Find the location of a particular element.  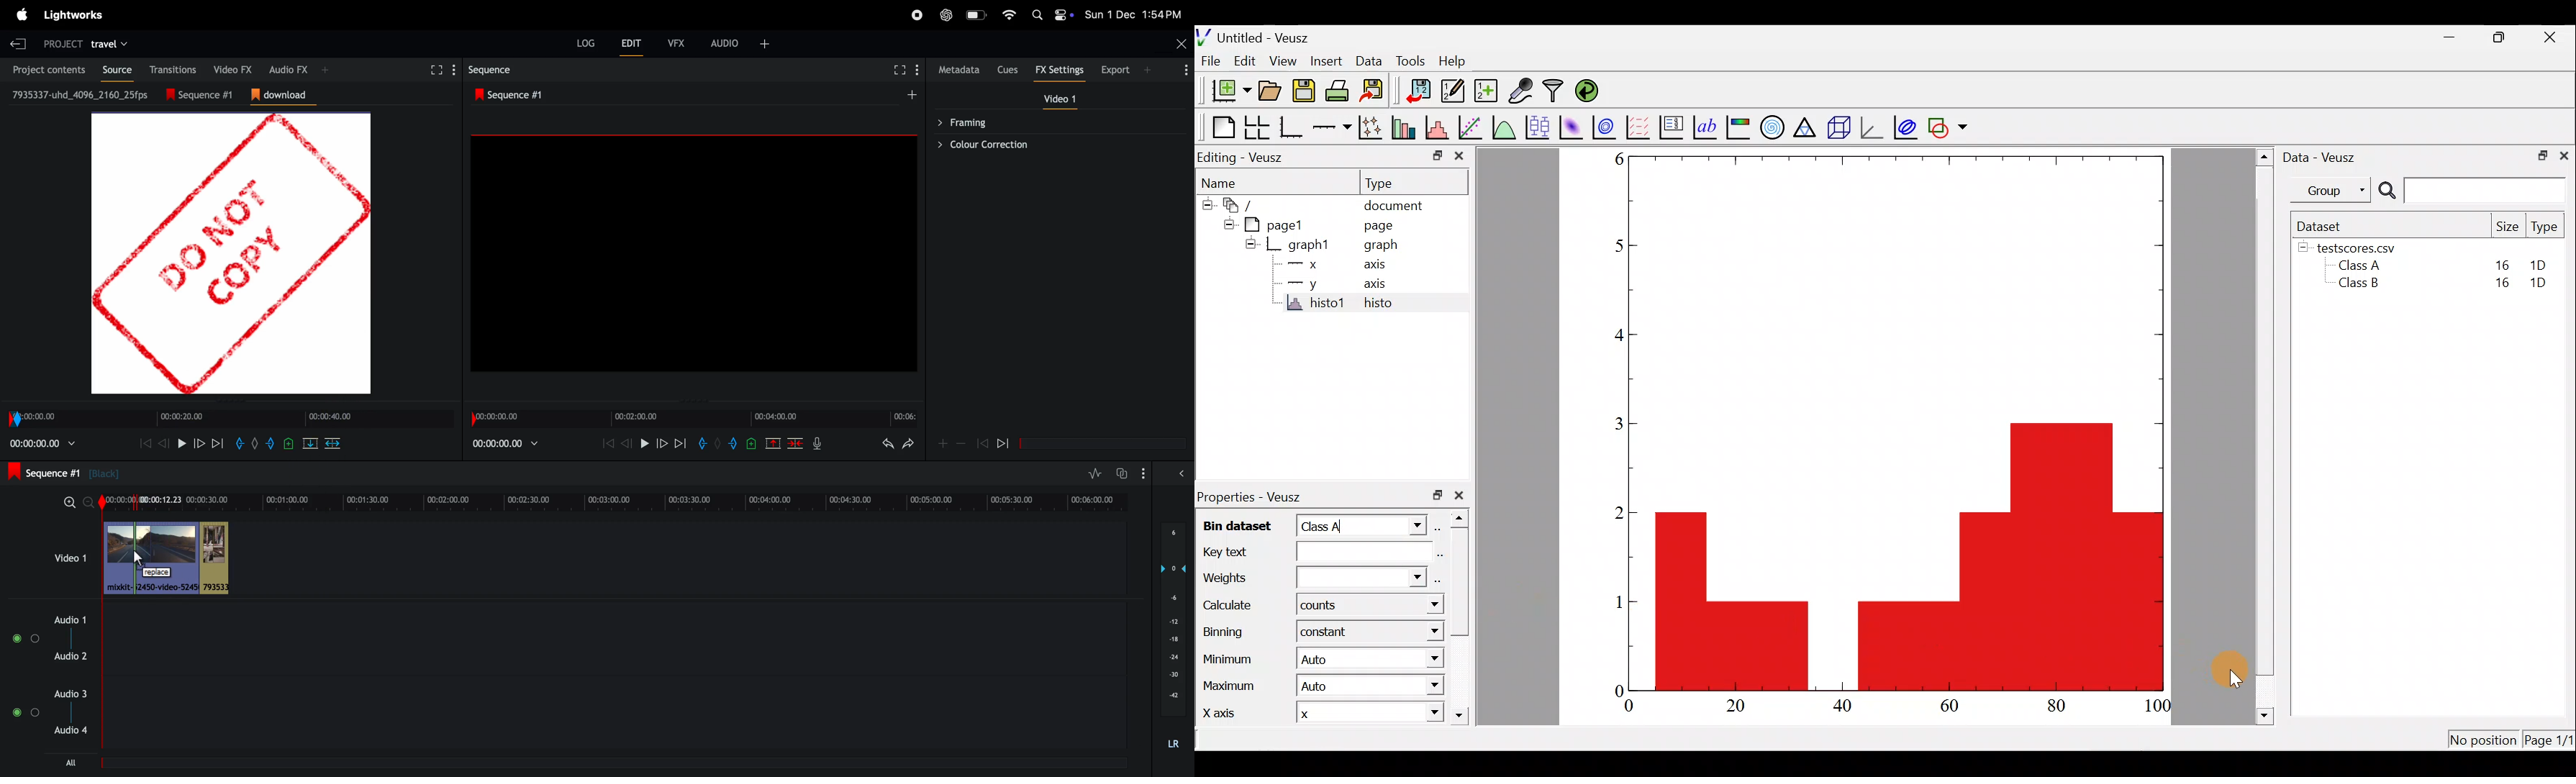

Plot key is located at coordinates (1671, 127).